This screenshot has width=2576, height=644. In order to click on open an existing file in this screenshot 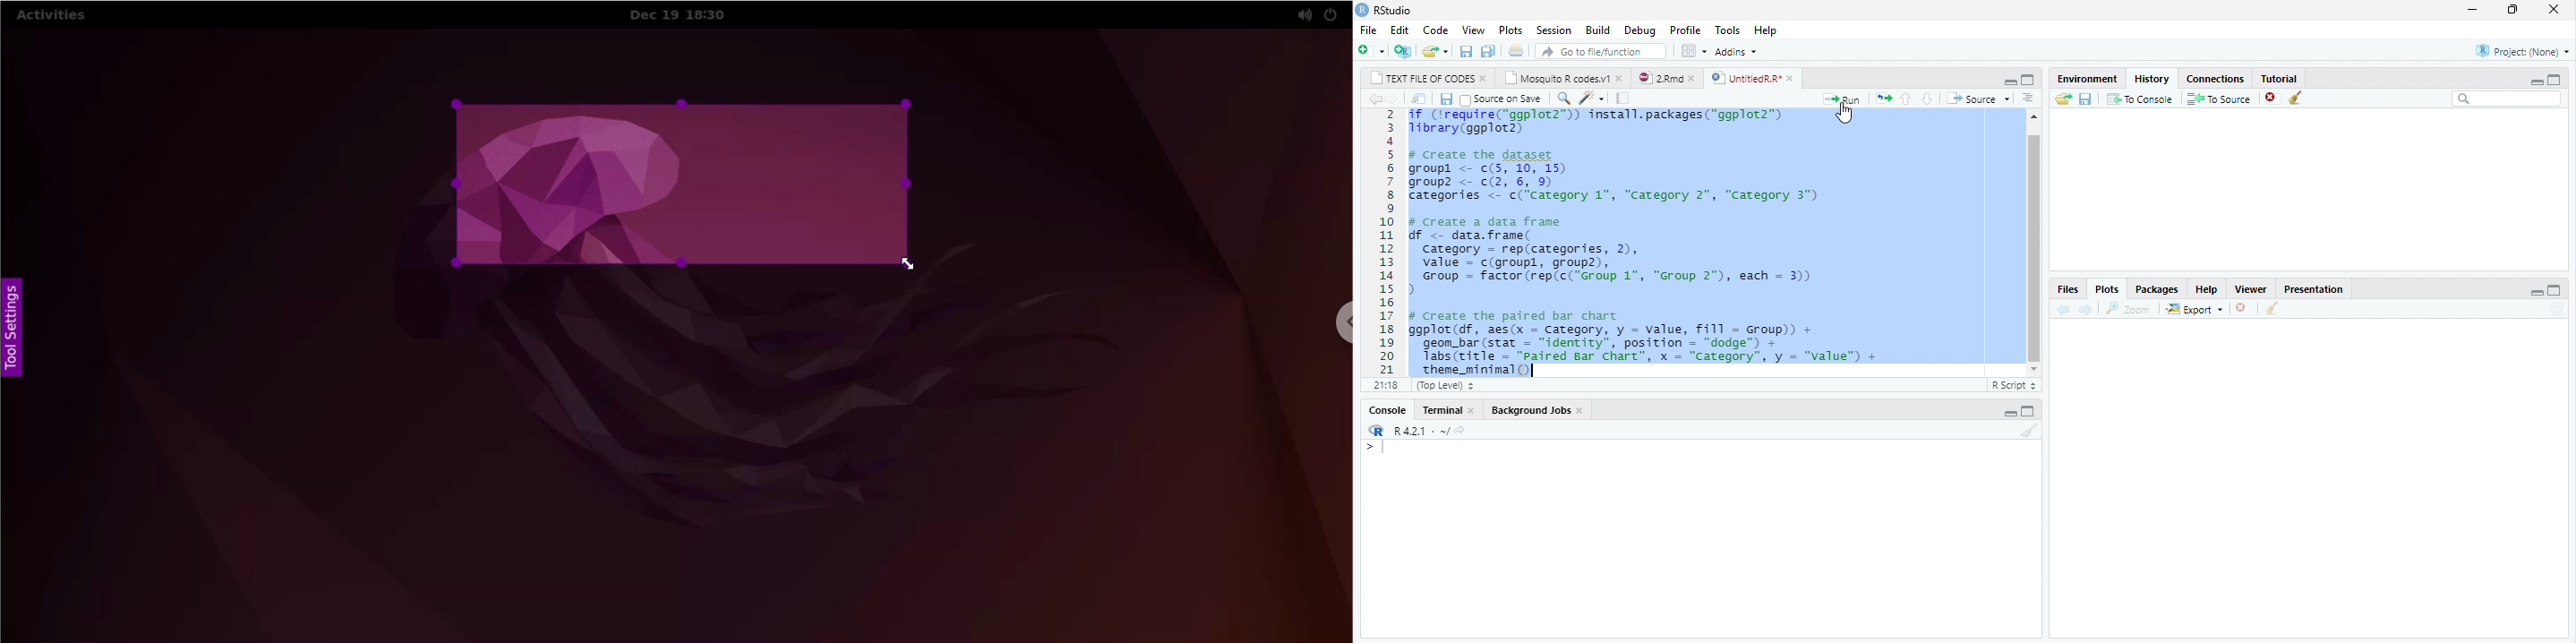, I will do `click(1434, 50)`.